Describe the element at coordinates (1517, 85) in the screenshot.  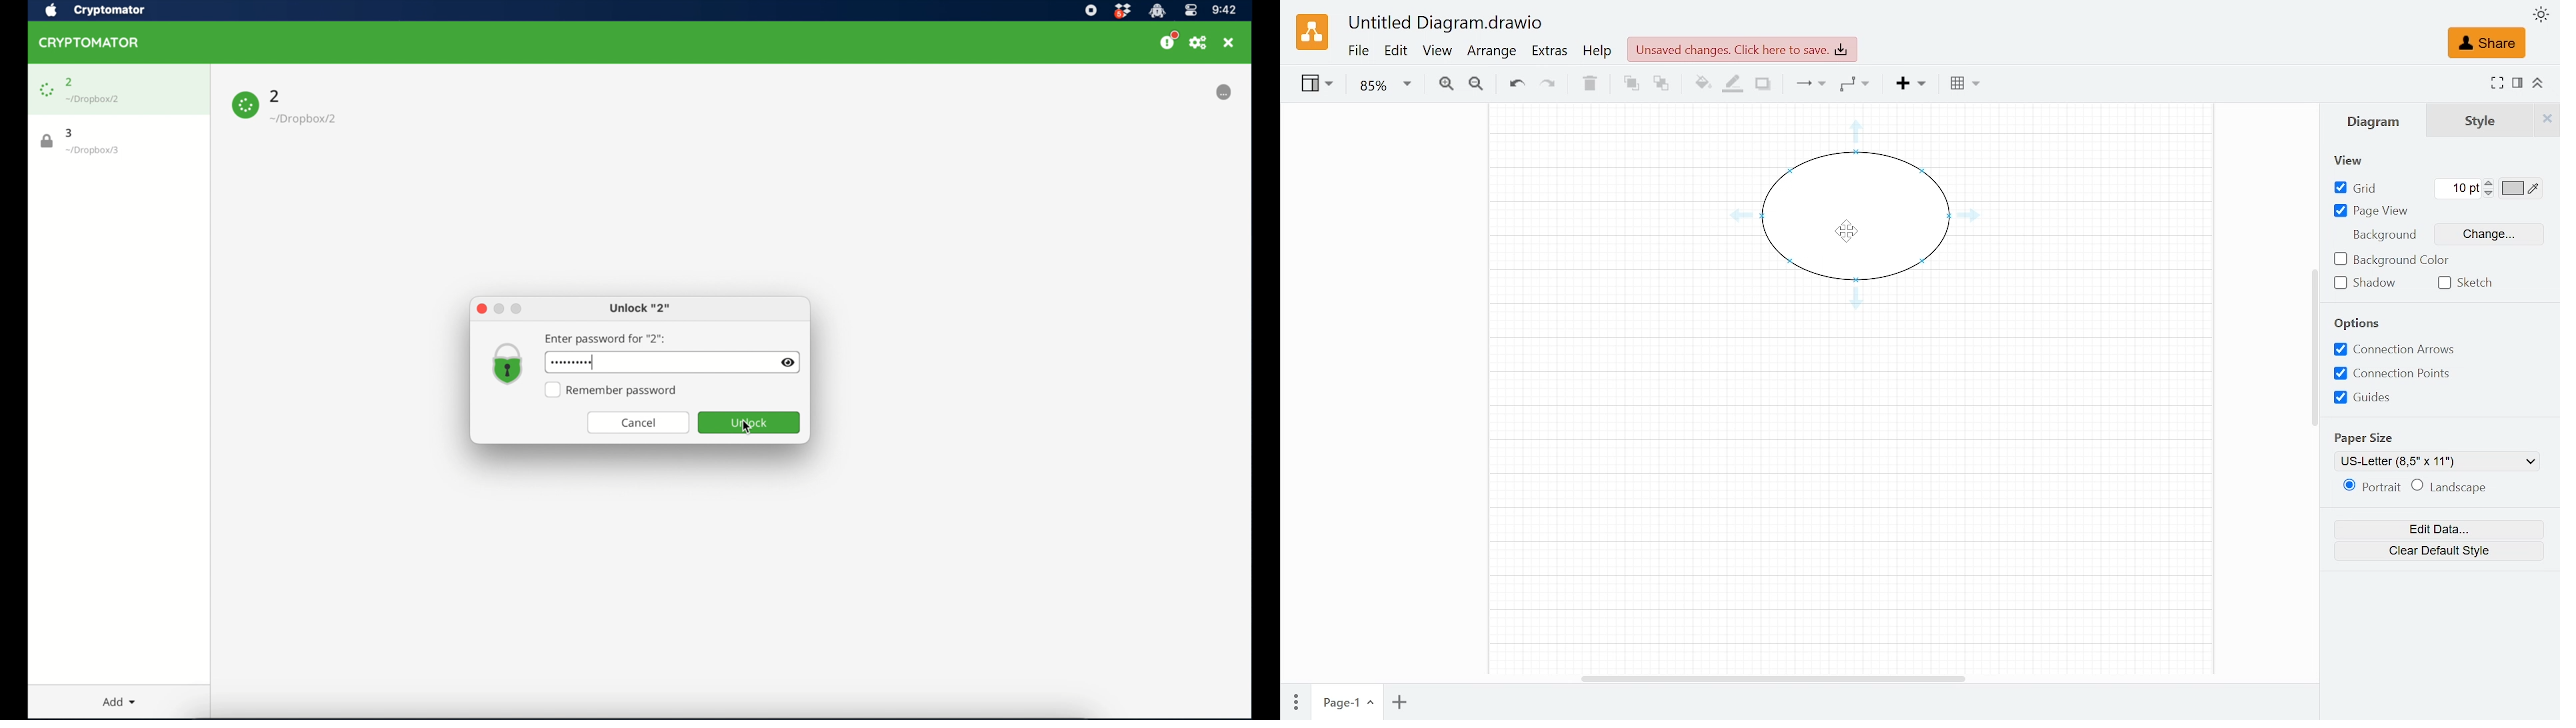
I see `Undo` at that location.